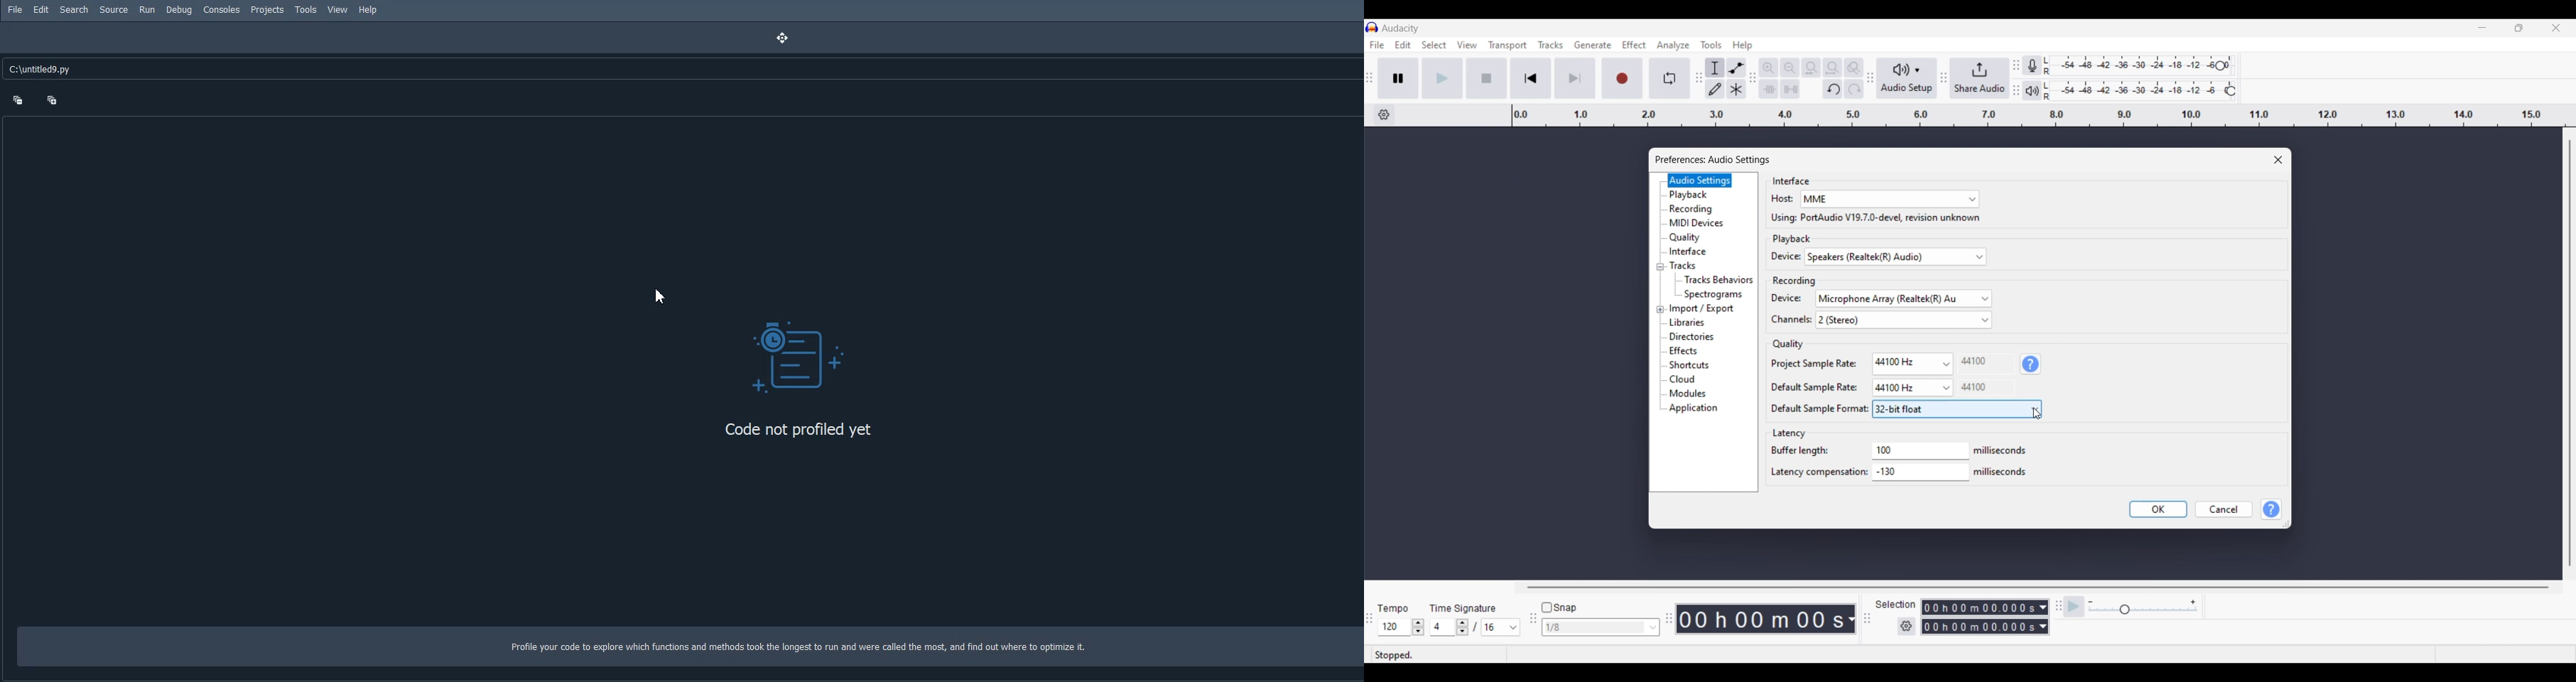 The height and width of the screenshot is (700, 2576). What do you see at coordinates (1560, 608) in the screenshot?
I see `Snap toggle` at bounding box center [1560, 608].